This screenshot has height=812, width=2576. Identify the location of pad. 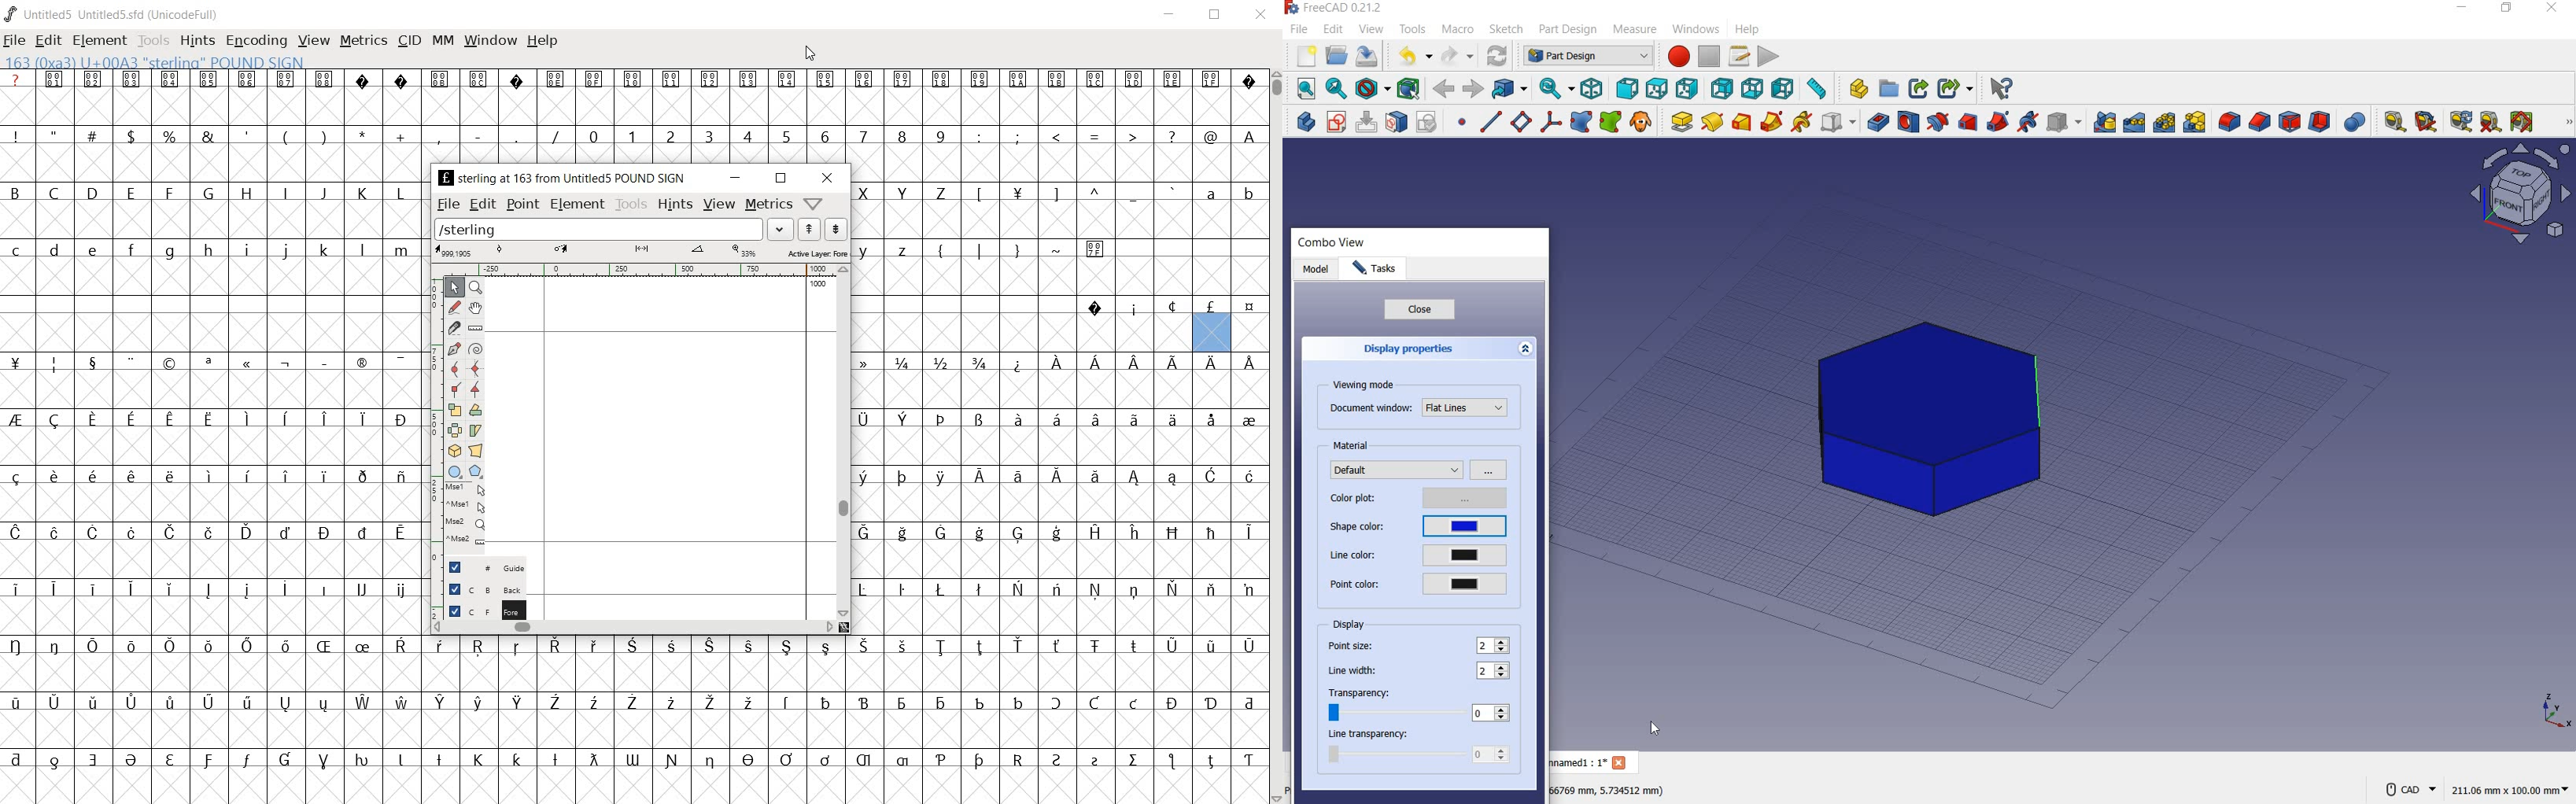
(1679, 121).